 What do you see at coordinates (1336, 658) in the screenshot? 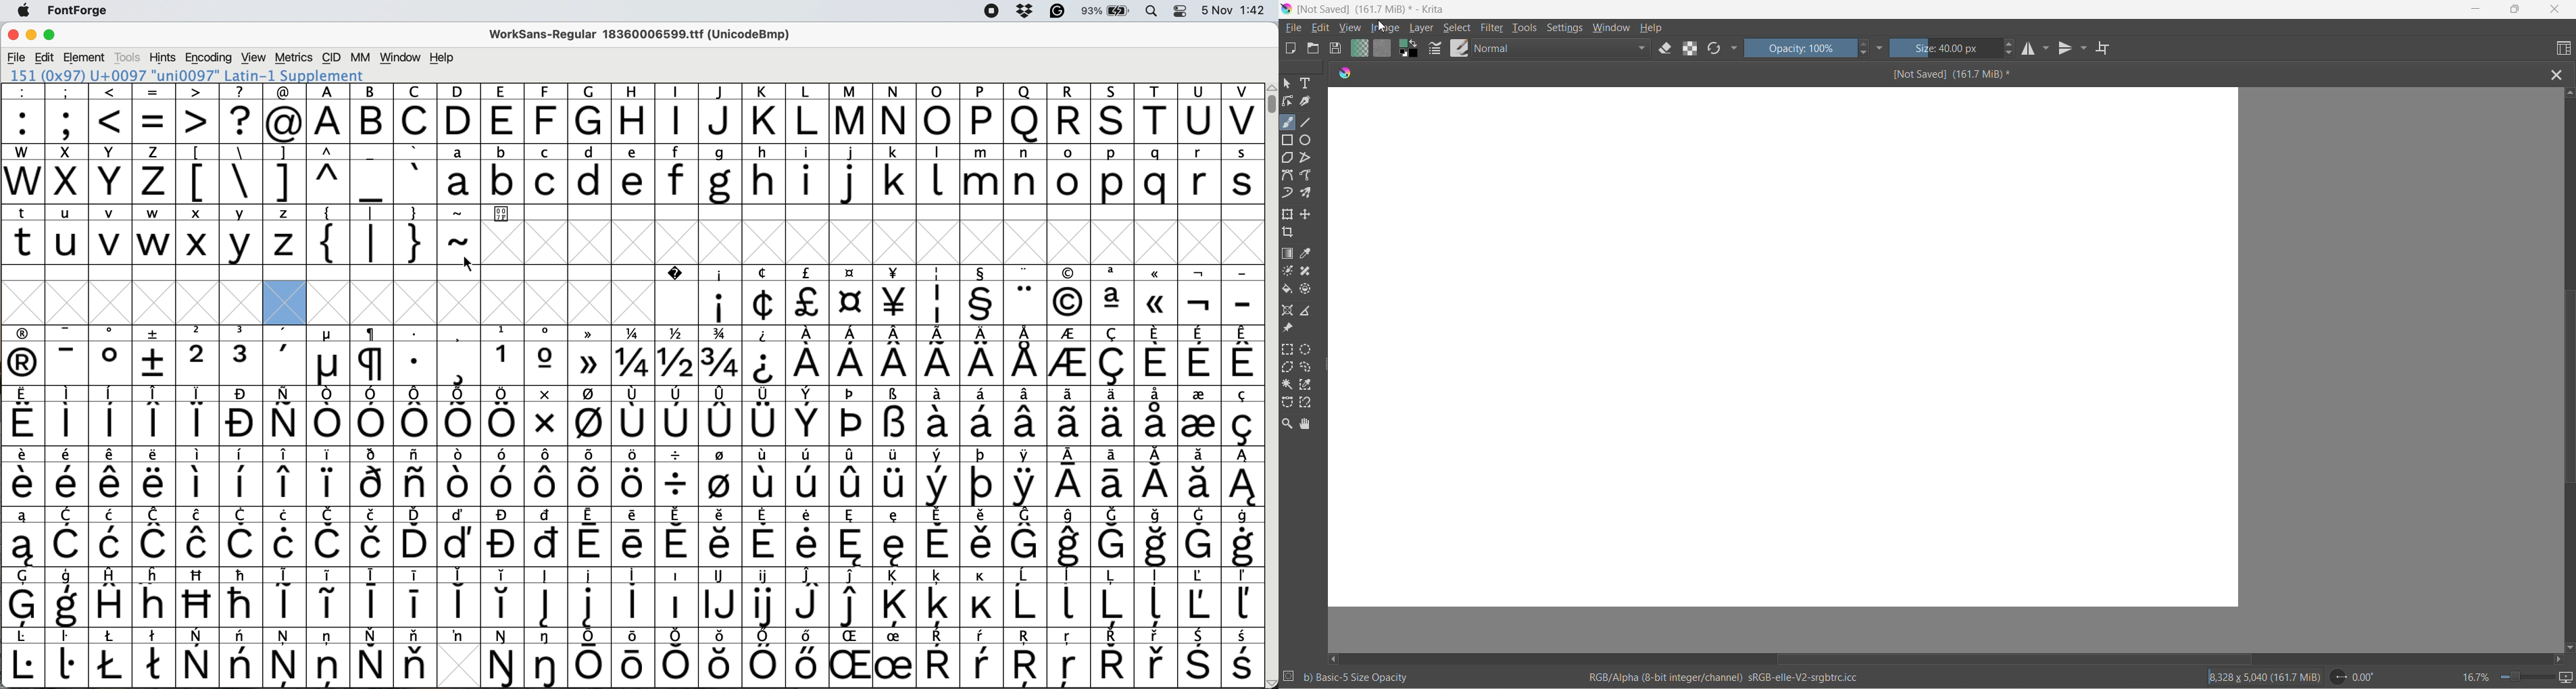
I see `scroll left button` at bounding box center [1336, 658].